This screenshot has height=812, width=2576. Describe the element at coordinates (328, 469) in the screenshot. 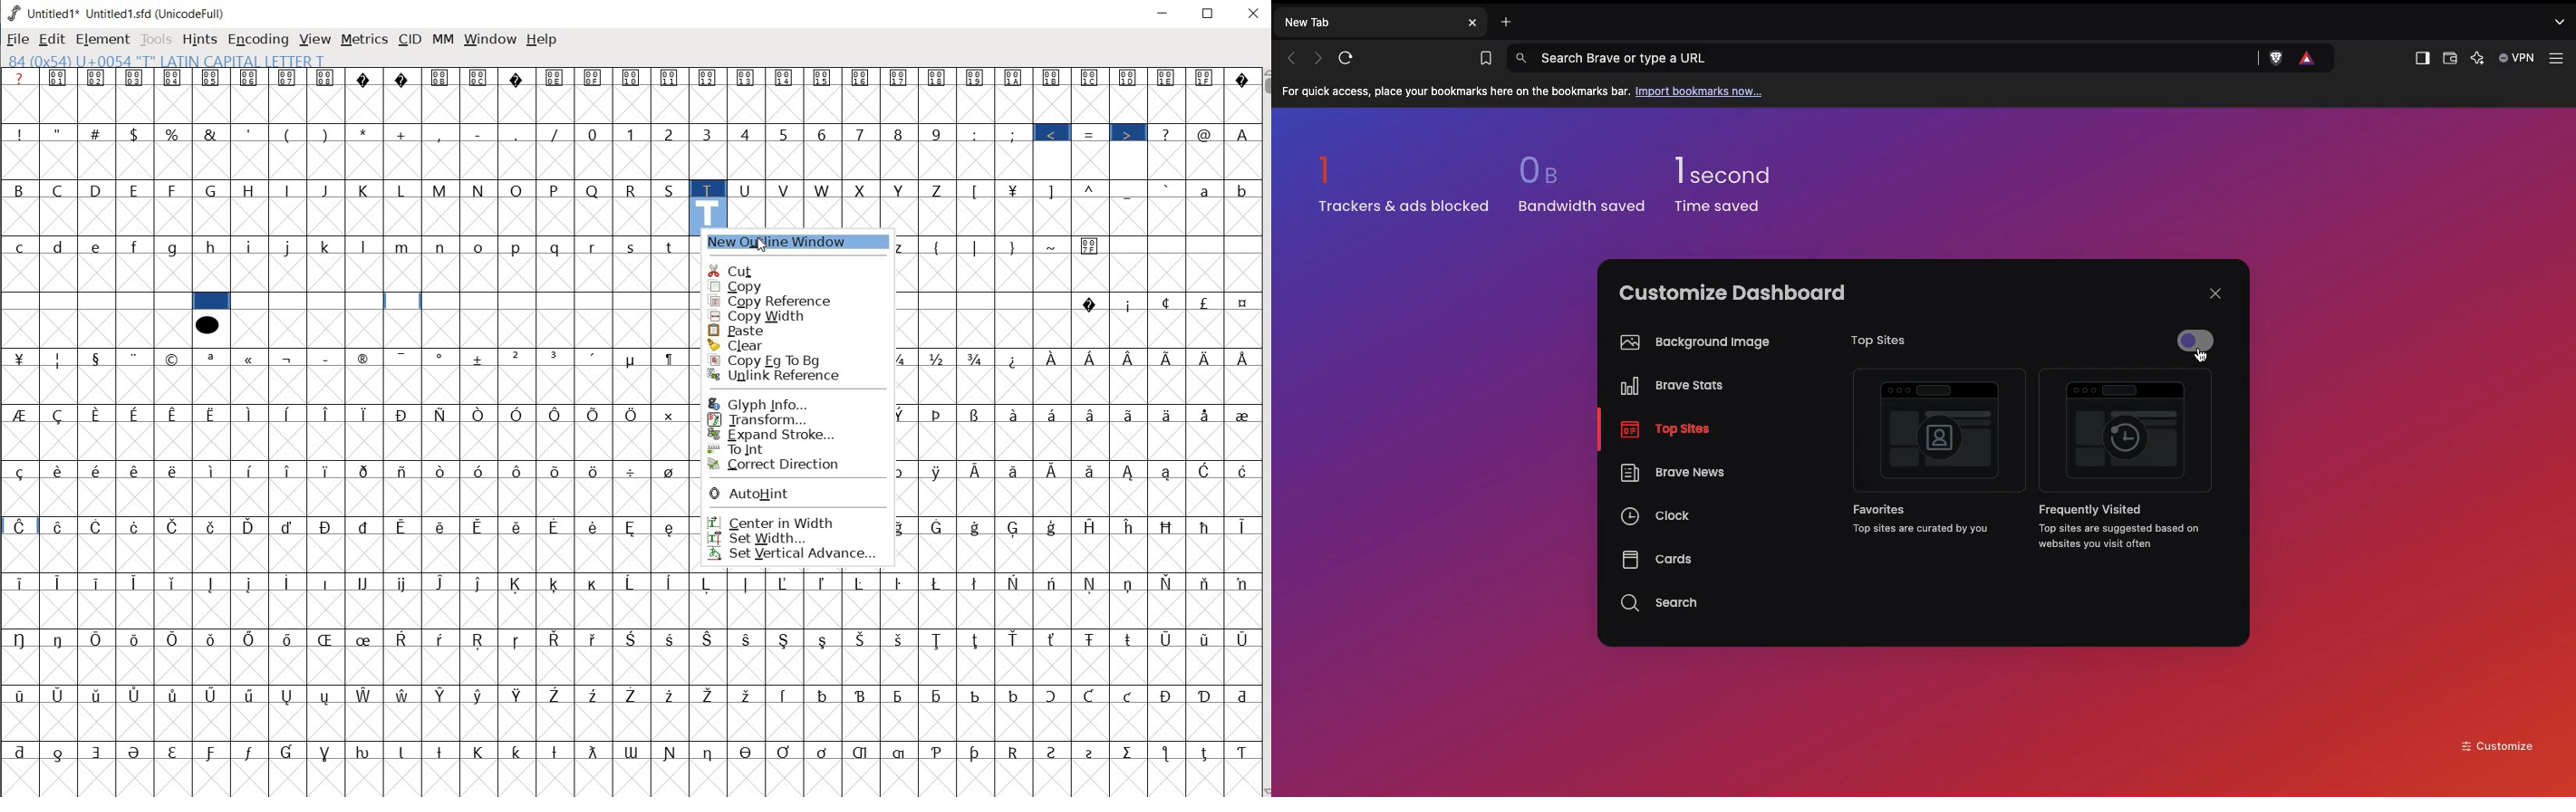

I see `Symbol` at that location.